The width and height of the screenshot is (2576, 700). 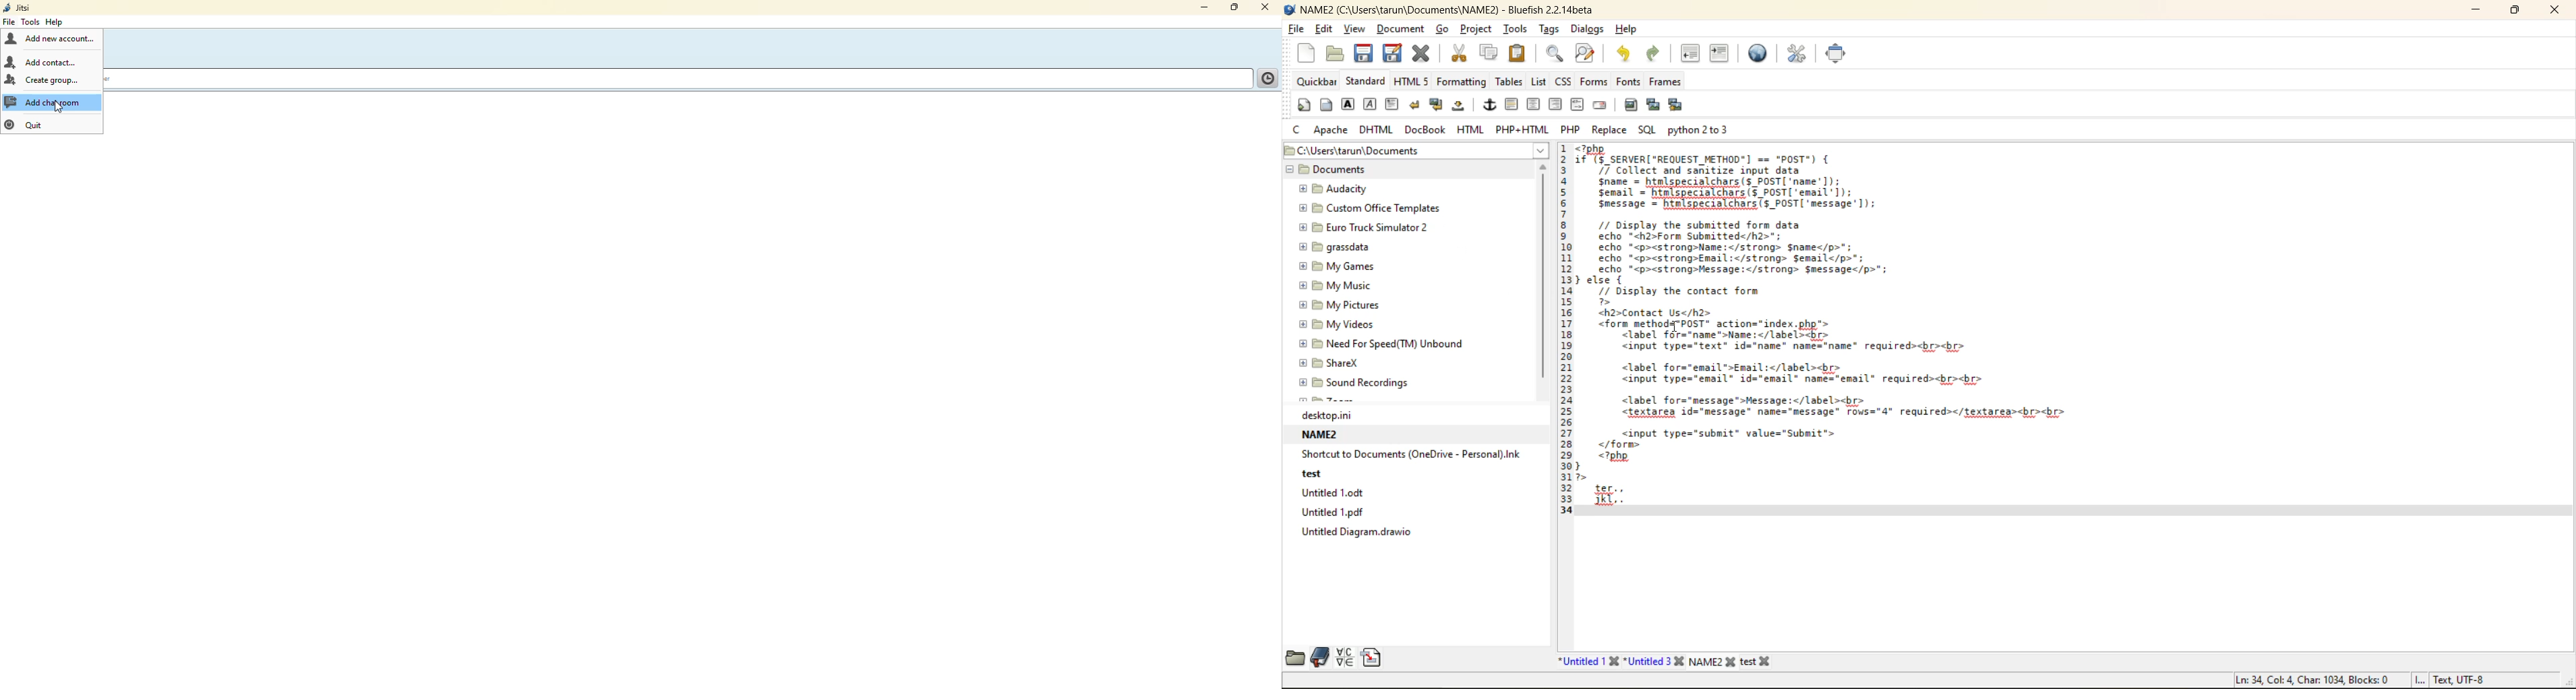 What do you see at coordinates (1564, 333) in the screenshot?
I see `line number` at bounding box center [1564, 333].